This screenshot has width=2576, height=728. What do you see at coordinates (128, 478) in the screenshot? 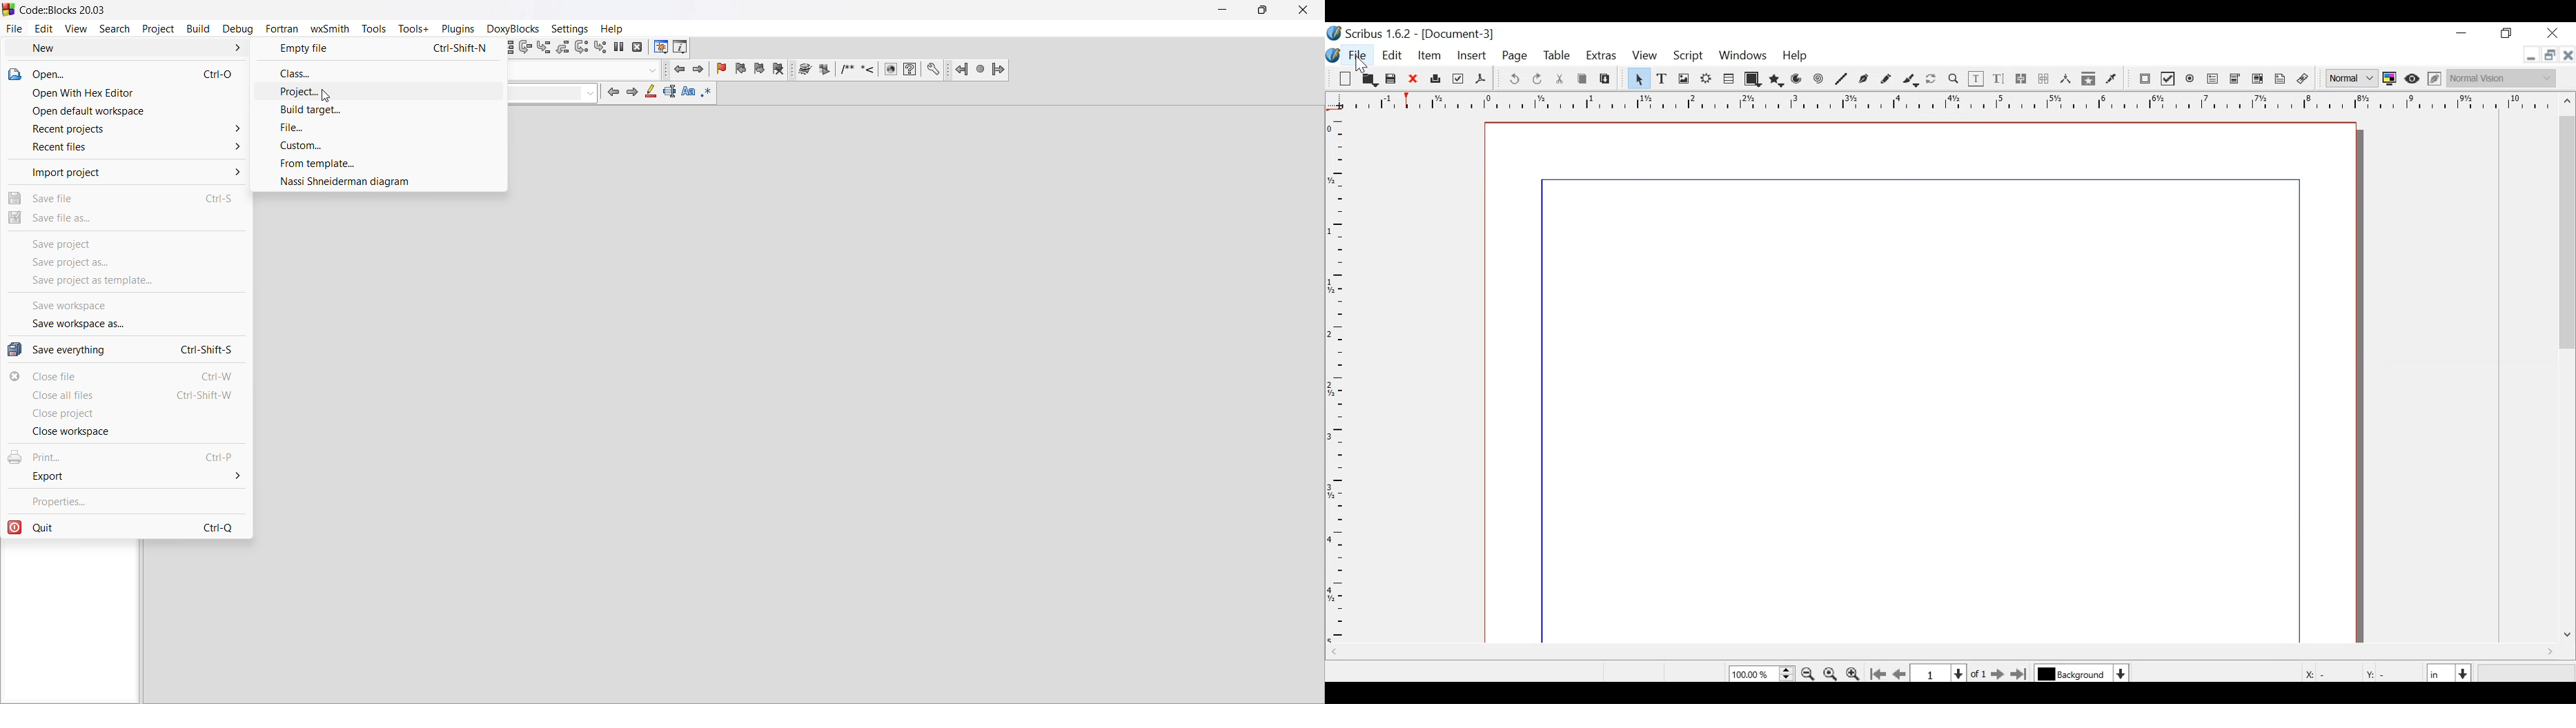
I see `export` at bounding box center [128, 478].